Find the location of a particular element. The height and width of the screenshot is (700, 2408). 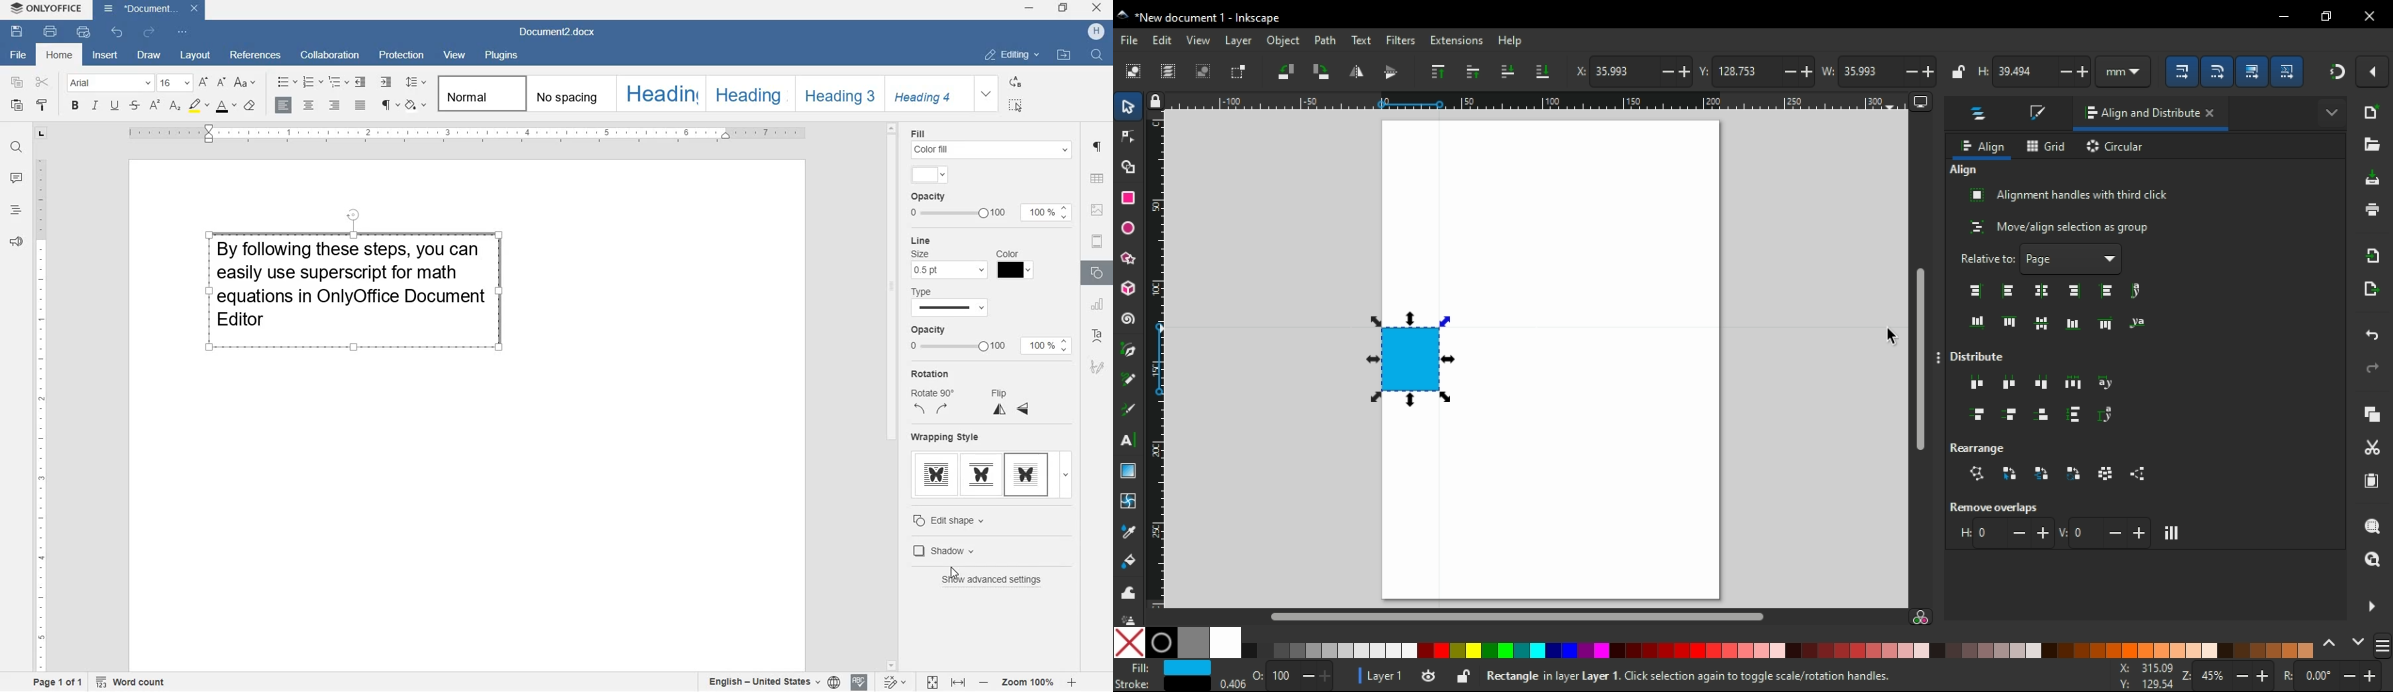

shading is located at coordinates (416, 105).